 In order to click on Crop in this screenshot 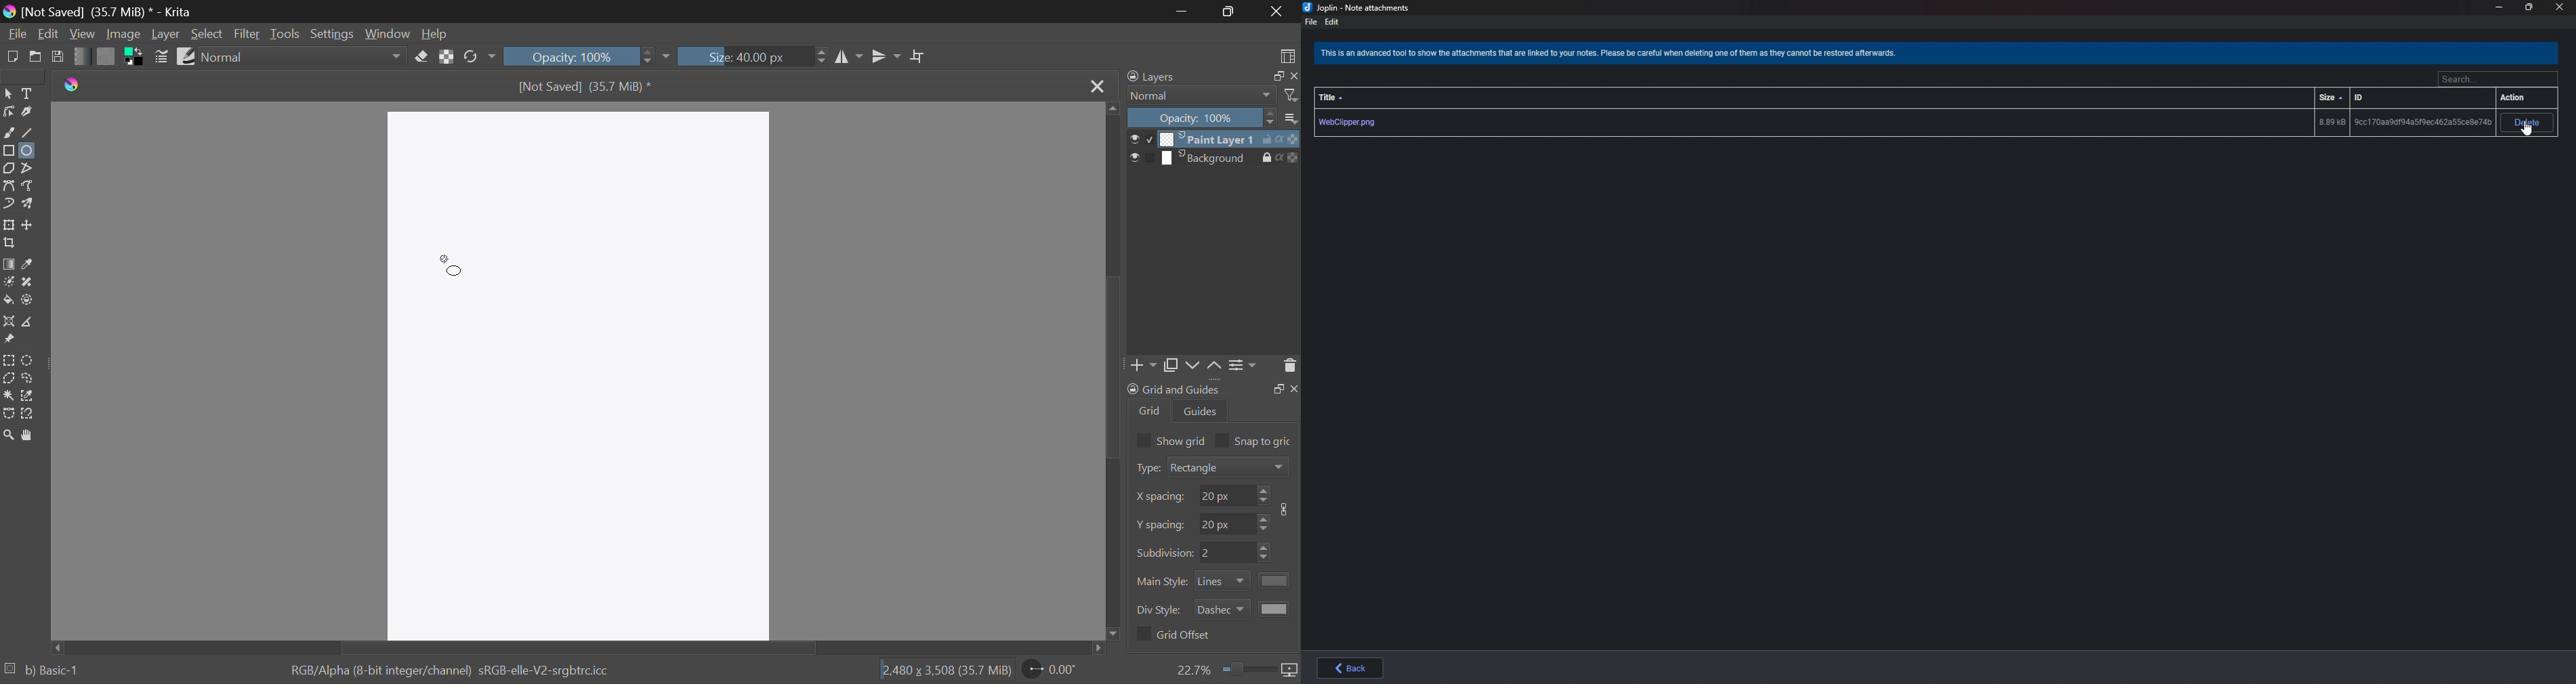, I will do `click(919, 57)`.